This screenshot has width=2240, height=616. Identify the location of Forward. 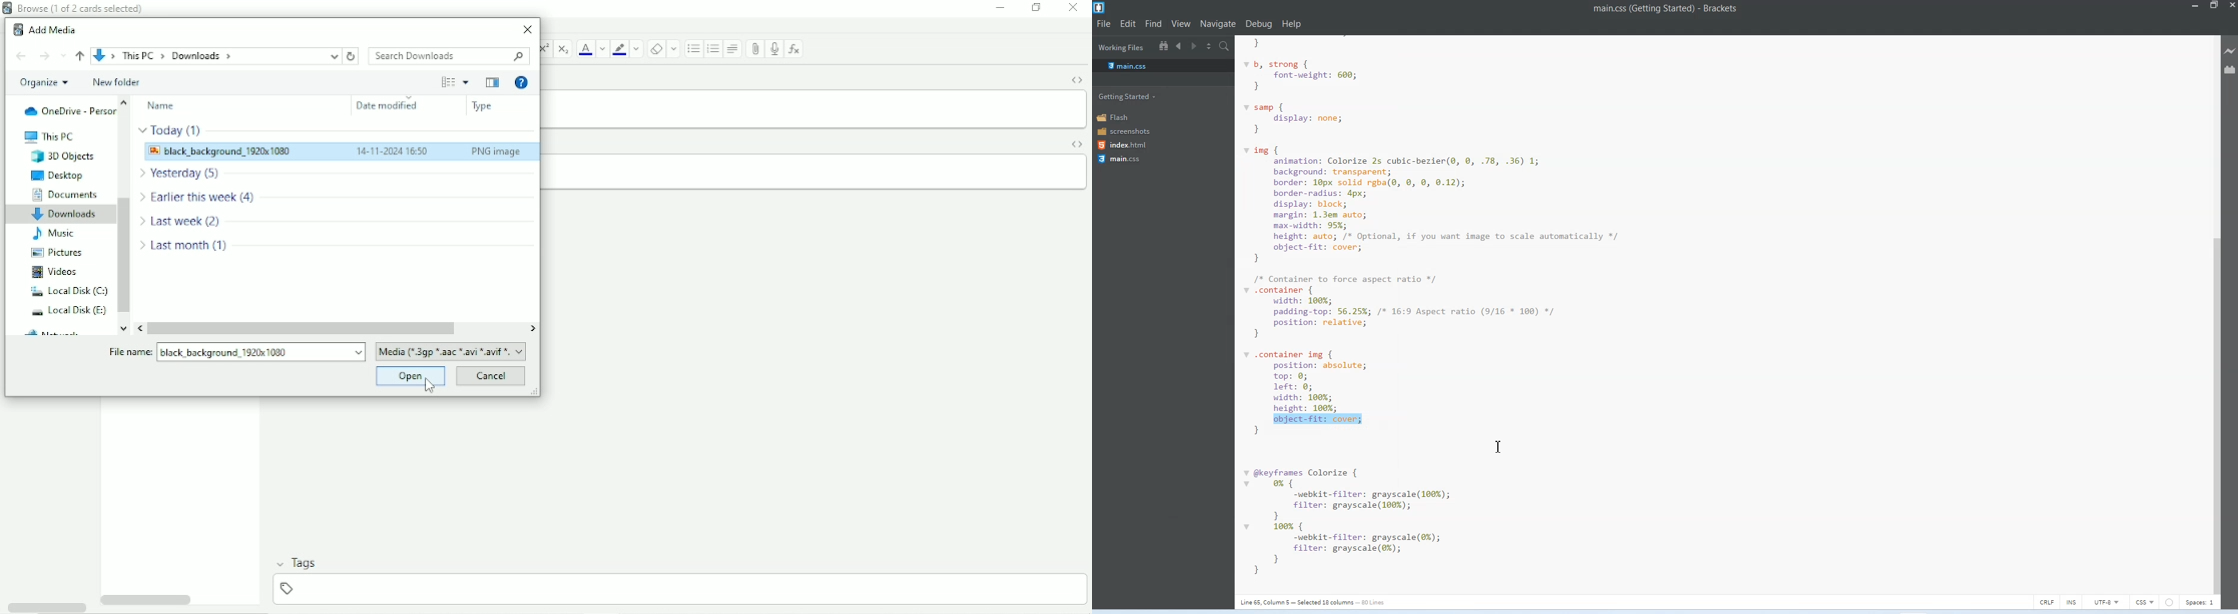
(45, 55).